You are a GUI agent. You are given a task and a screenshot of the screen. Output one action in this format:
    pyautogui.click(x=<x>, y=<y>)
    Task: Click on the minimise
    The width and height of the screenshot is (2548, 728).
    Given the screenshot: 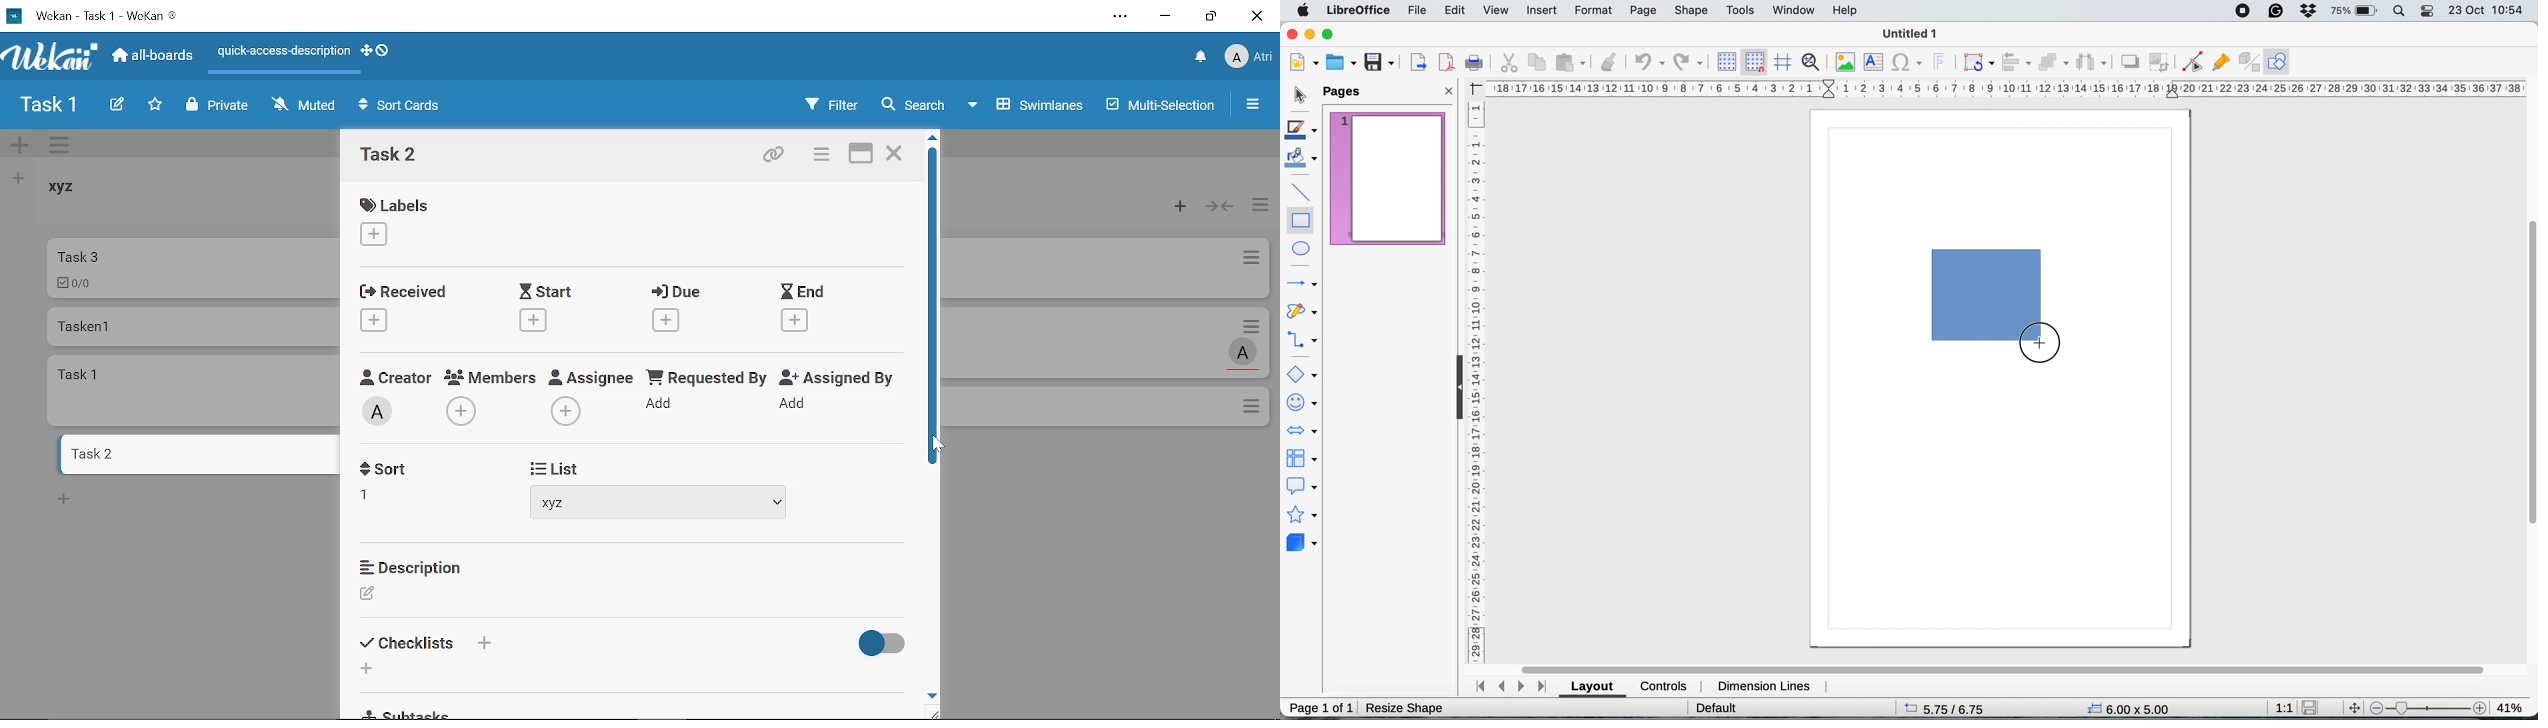 What is the action you would take?
    pyautogui.click(x=1309, y=33)
    